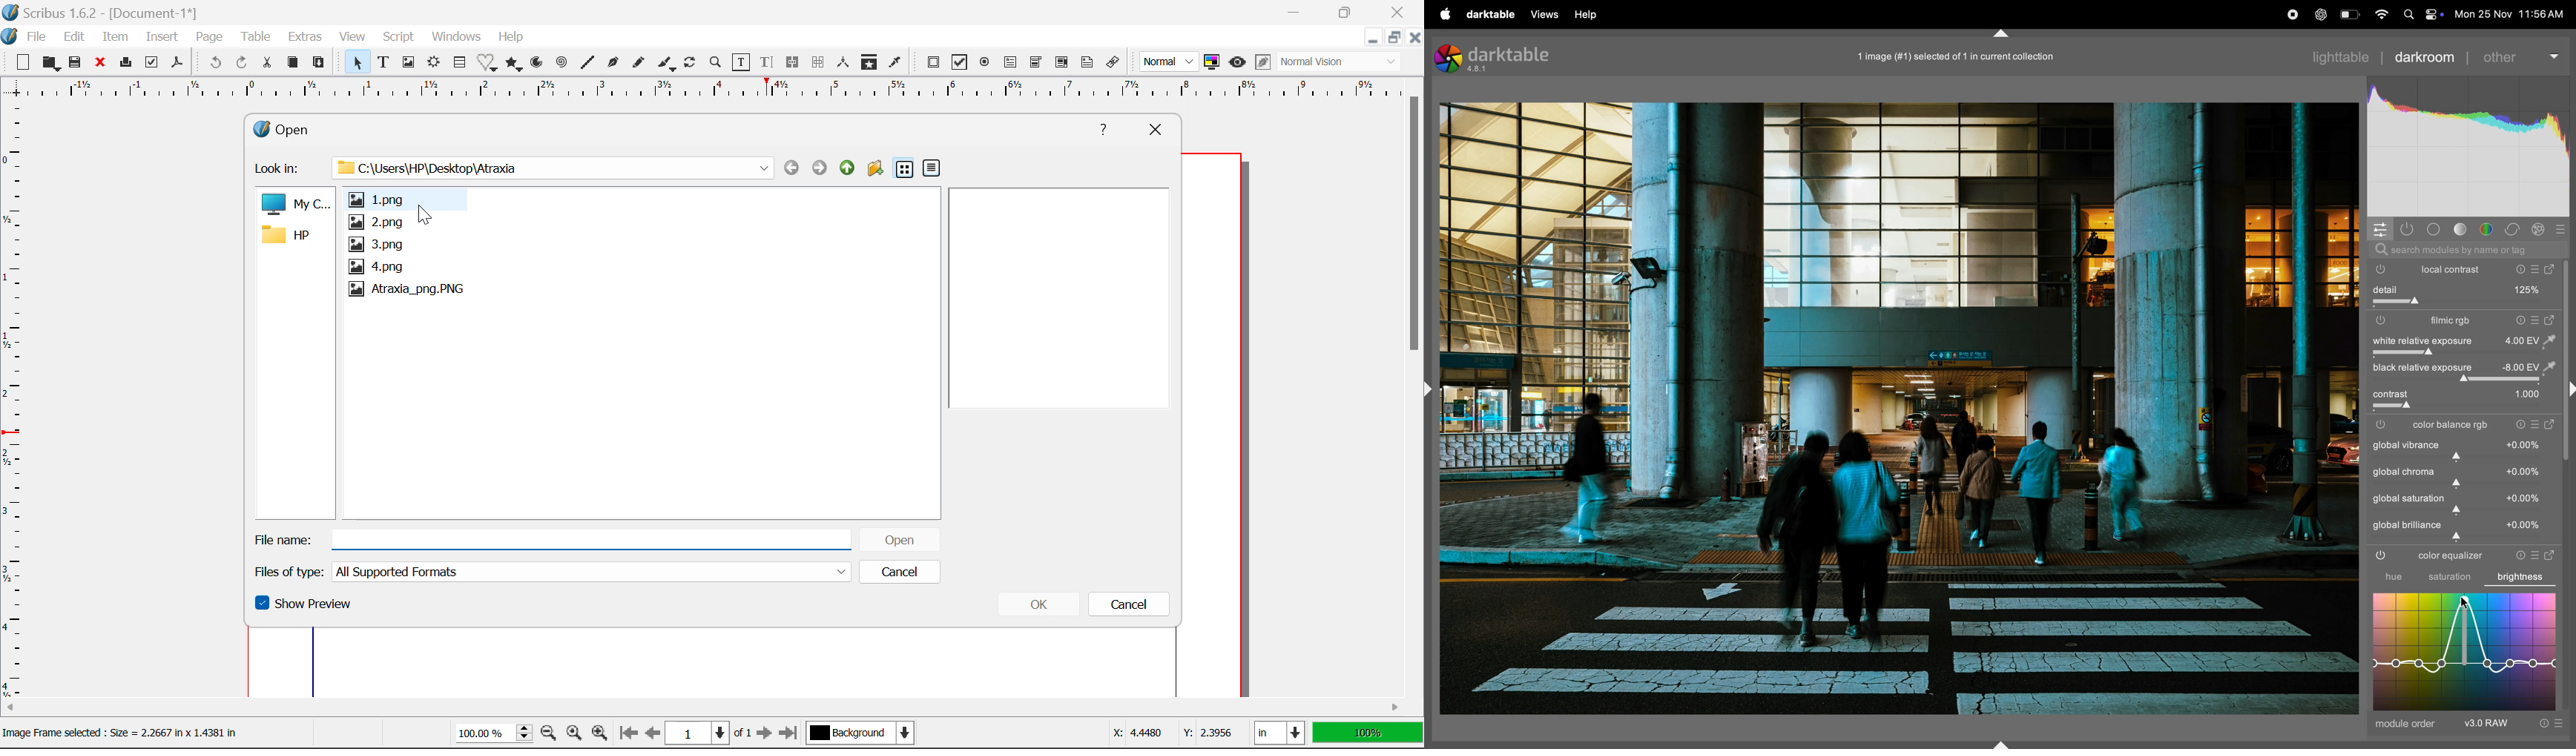  I want to click on light table, so click(2341, 56).